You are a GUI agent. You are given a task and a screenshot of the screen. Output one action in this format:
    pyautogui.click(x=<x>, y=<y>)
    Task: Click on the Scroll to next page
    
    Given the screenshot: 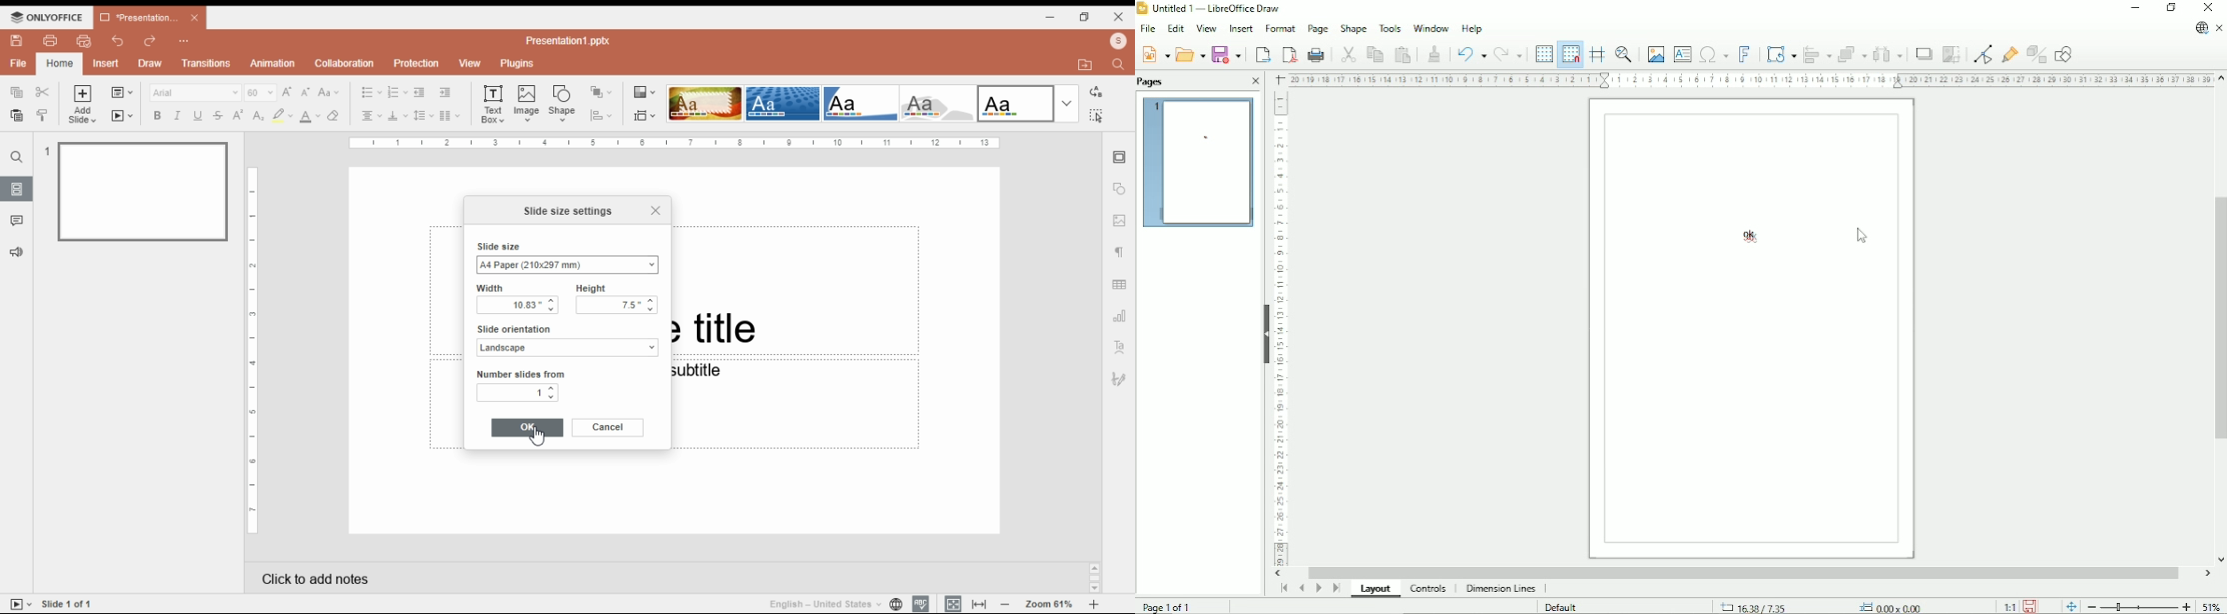 What is the action you would take?
    pyautogui.click(x=1318, y=588)
    